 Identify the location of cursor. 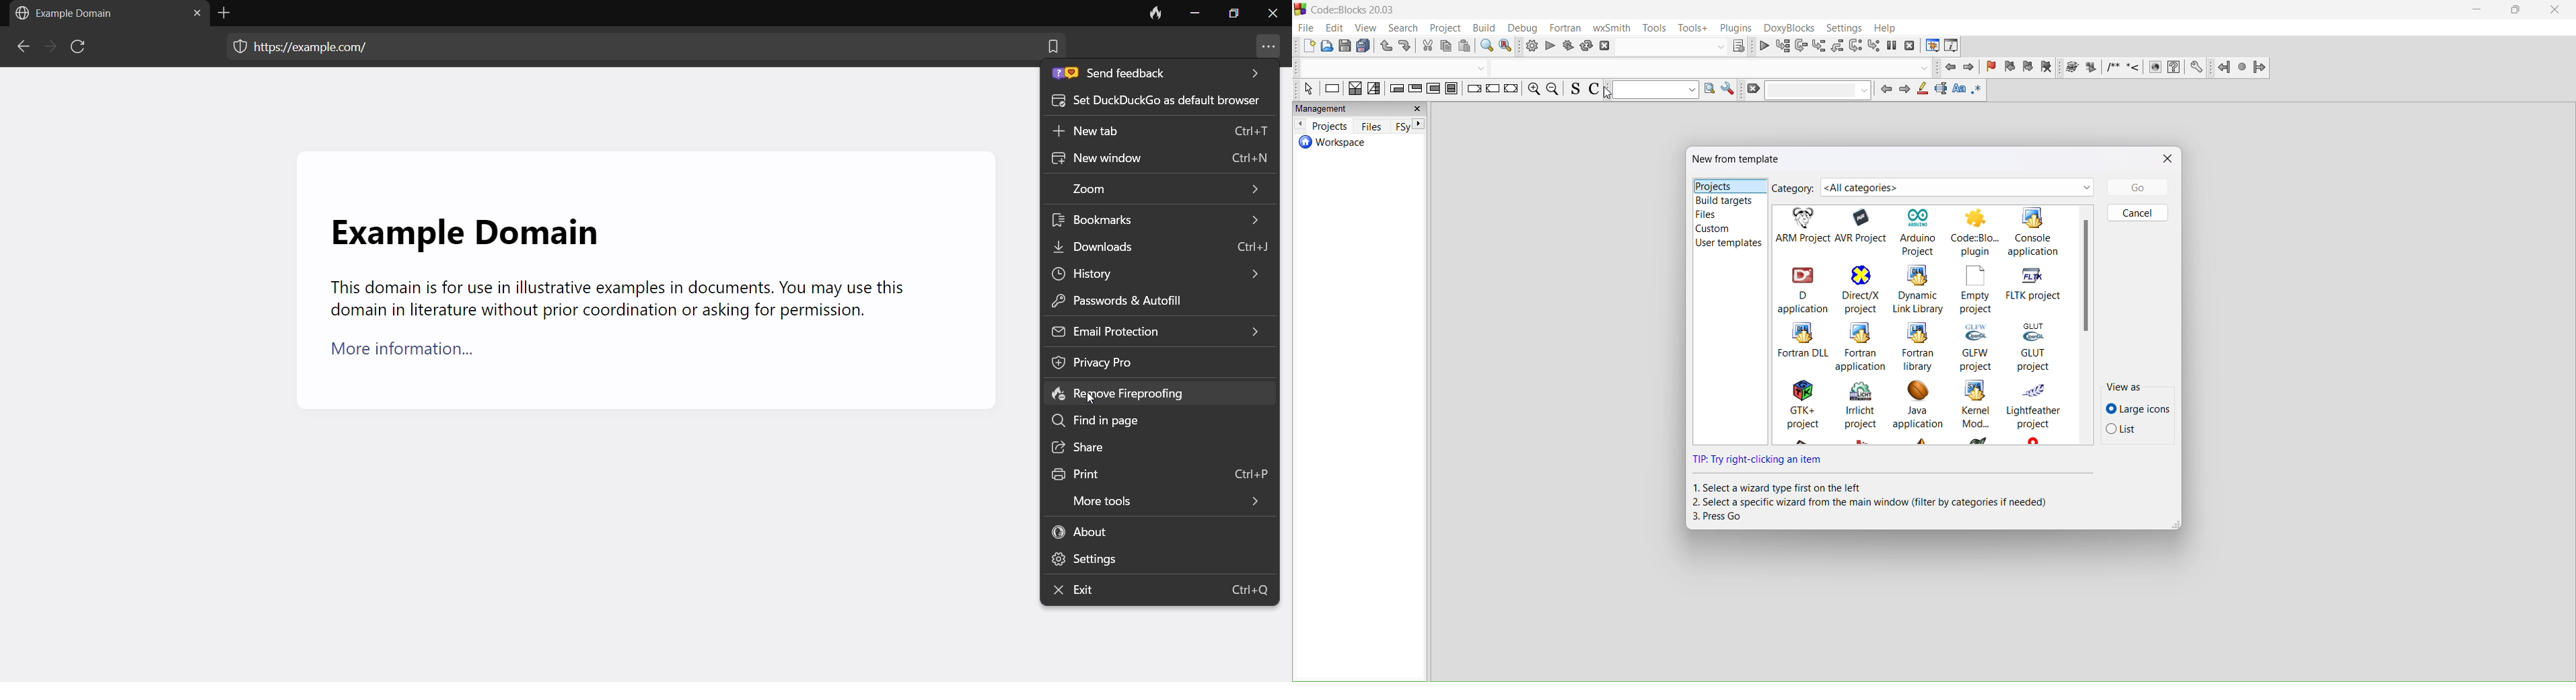
(1092, 398).